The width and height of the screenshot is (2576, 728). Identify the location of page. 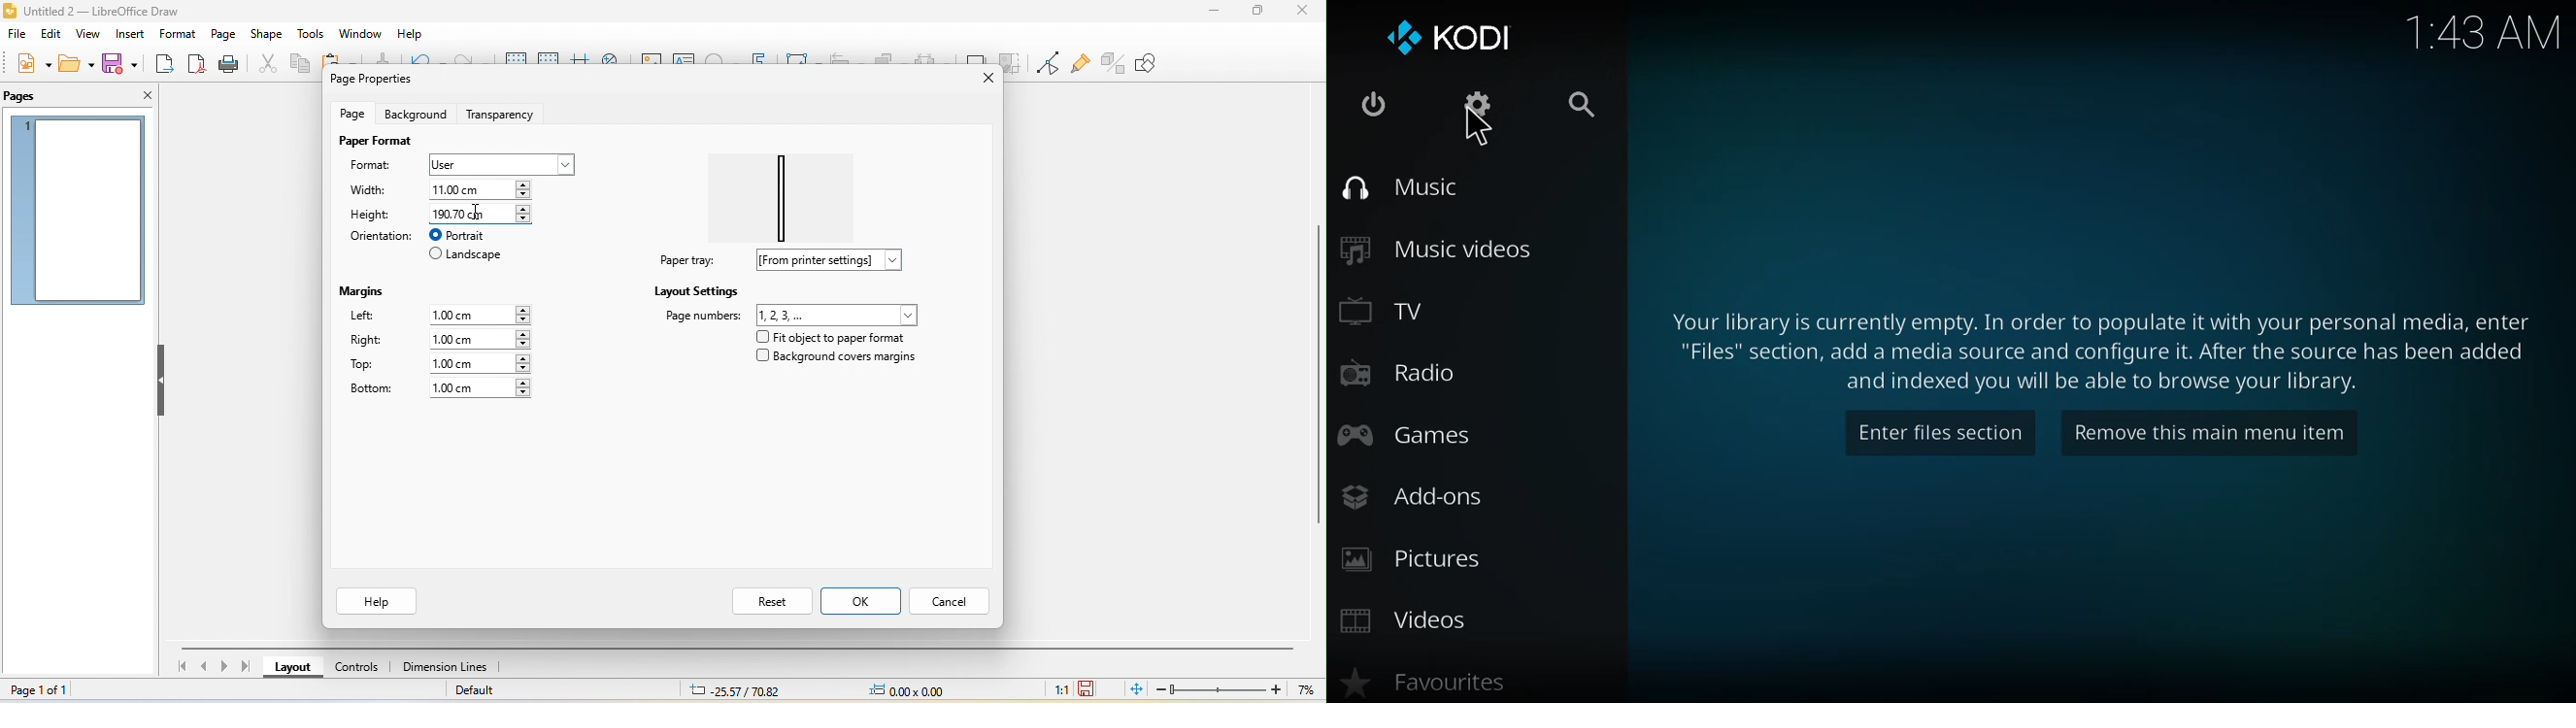
(222, 34).